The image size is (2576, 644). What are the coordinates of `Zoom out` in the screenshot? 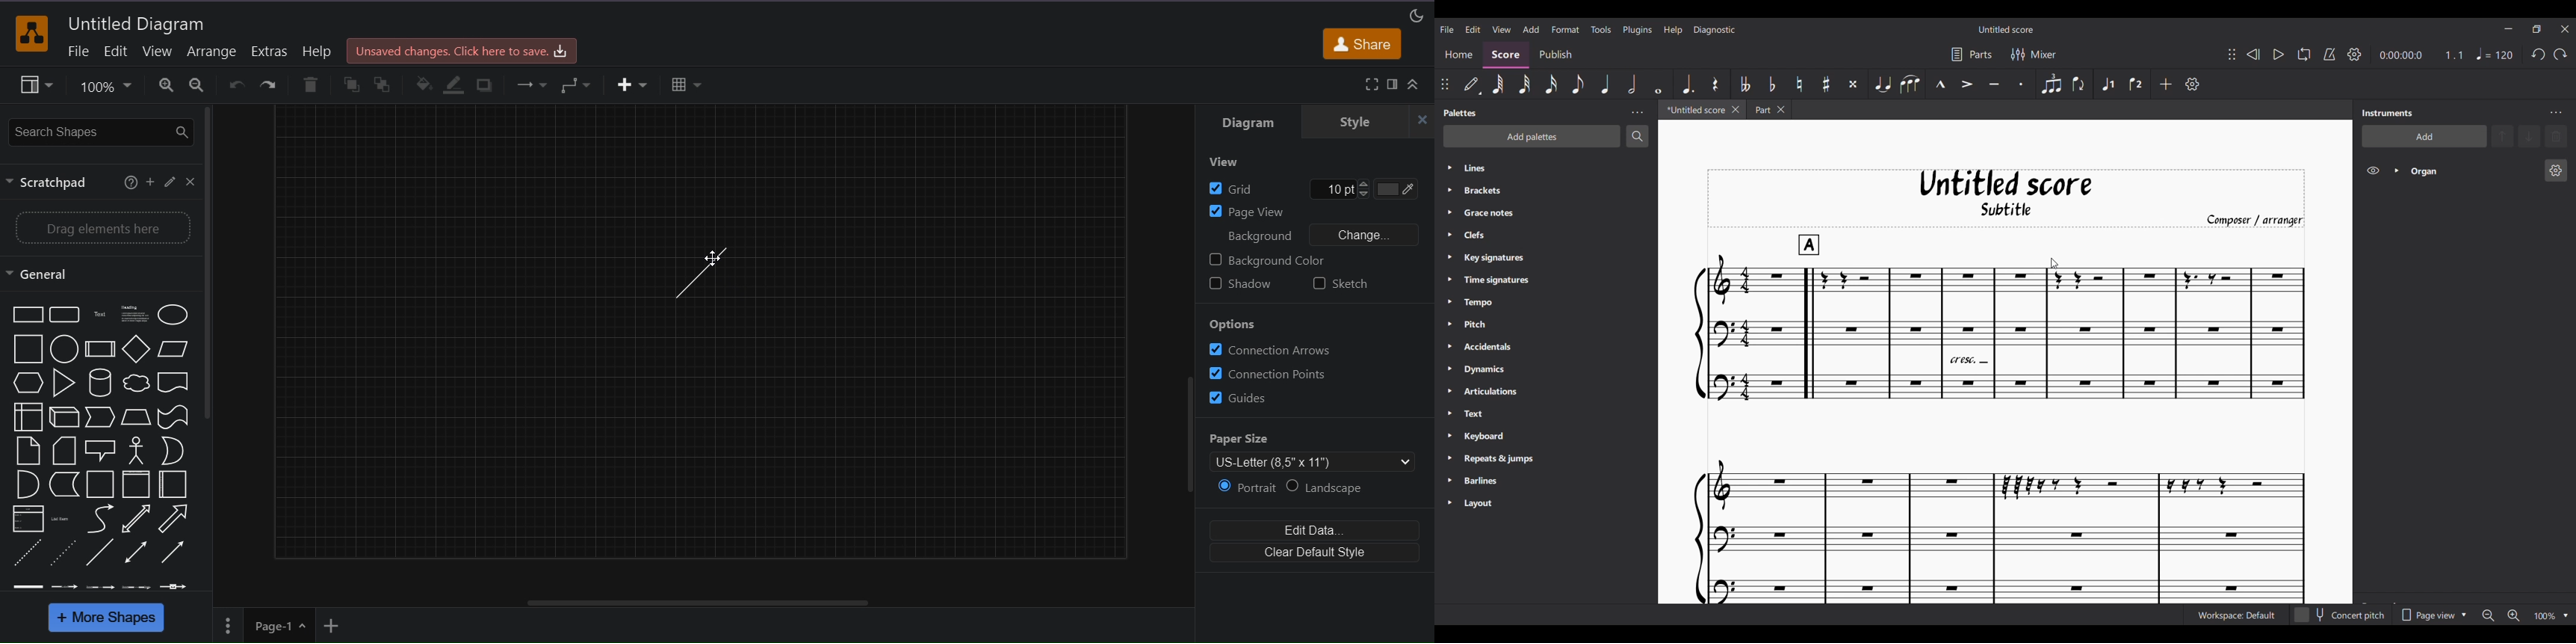 It's located at (2489, 616).